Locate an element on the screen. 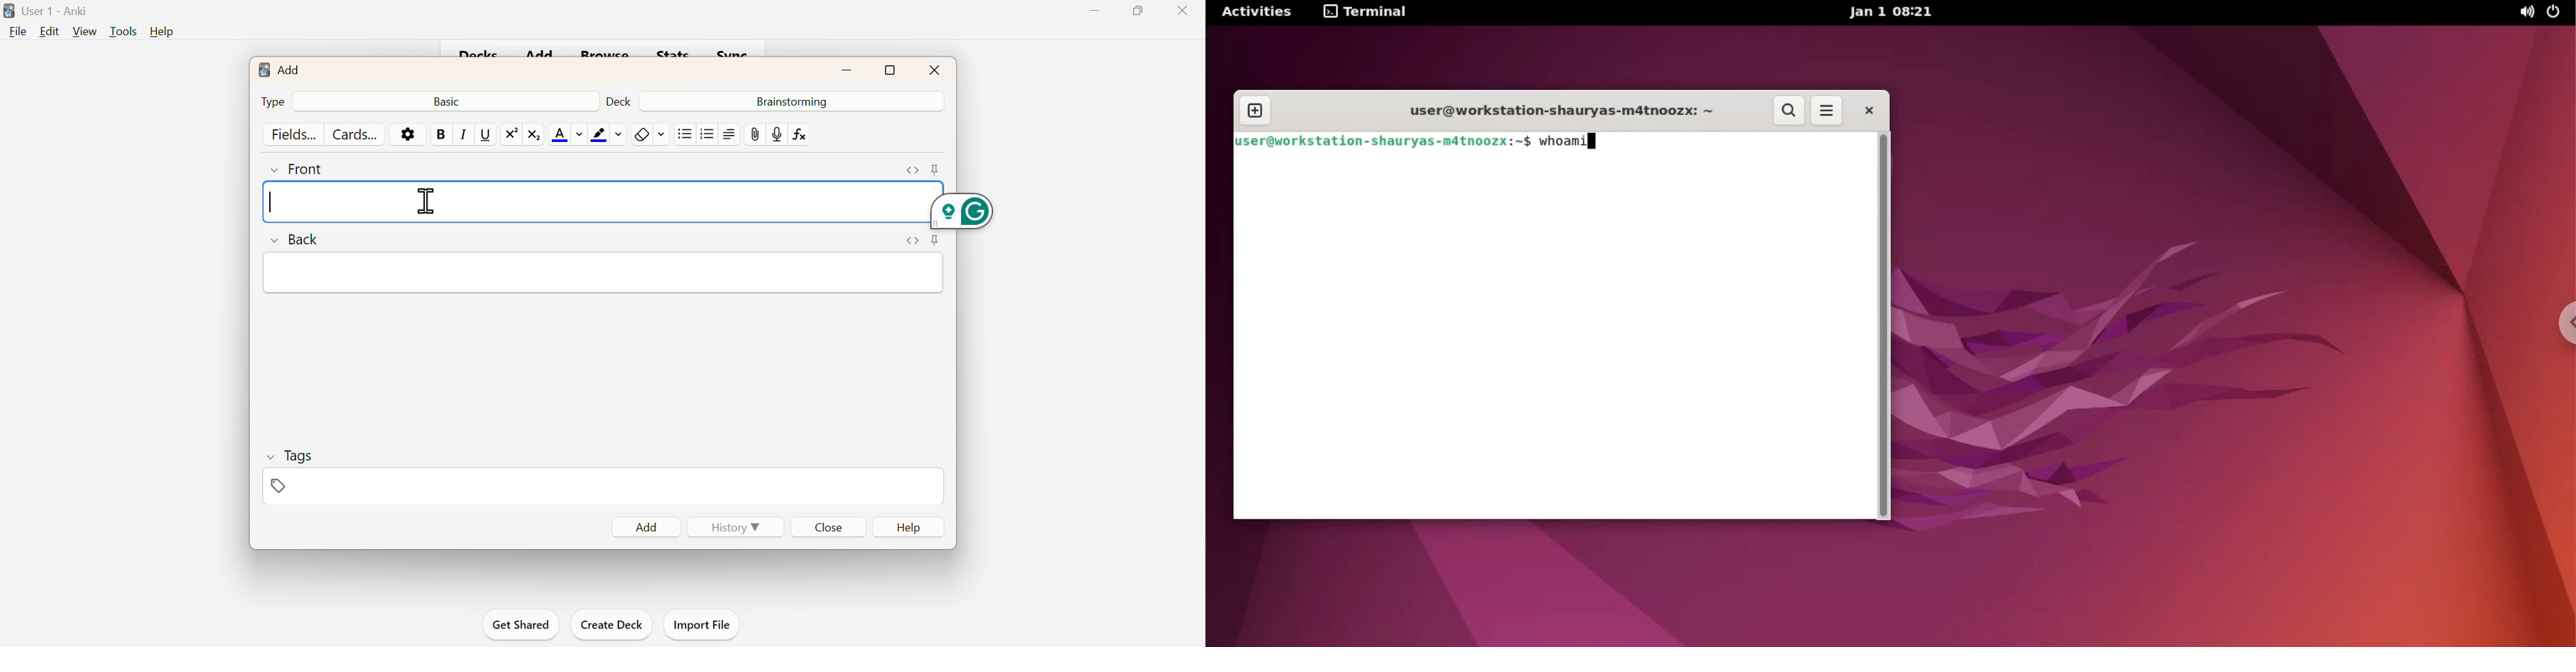  Text Alignment is located at coordinates (728, 134).